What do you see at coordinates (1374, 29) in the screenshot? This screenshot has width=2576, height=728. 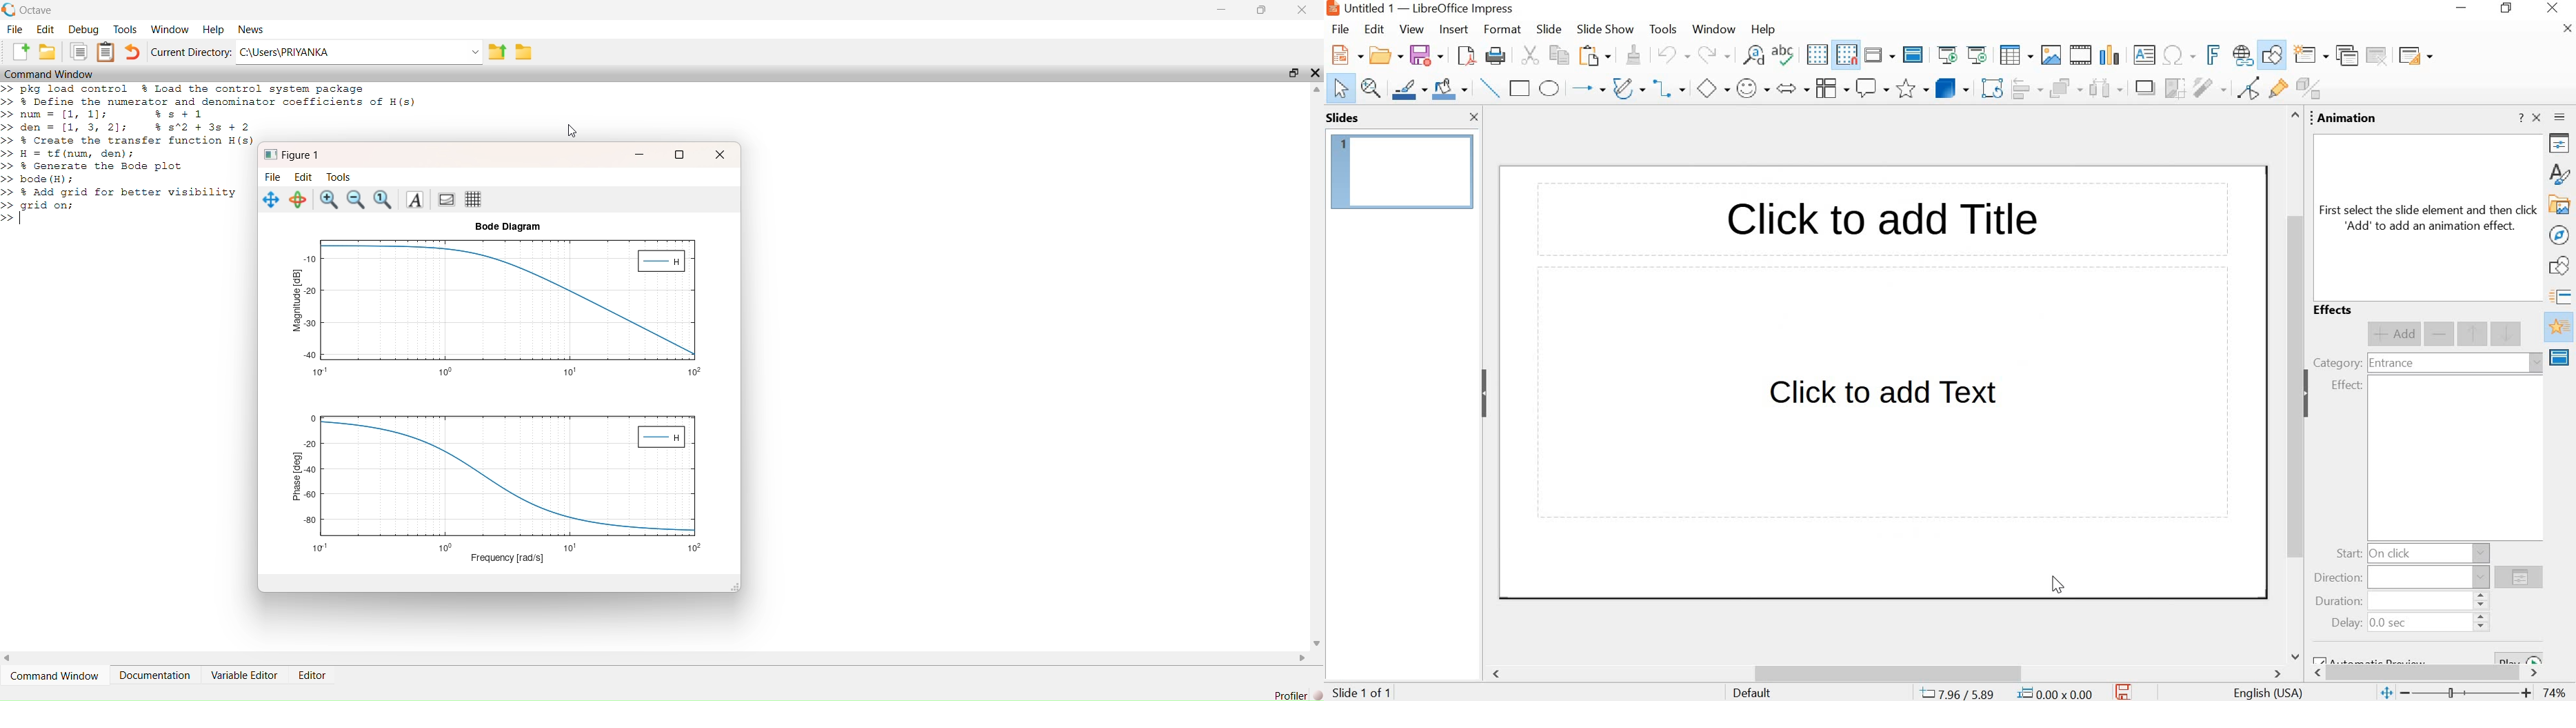 I see `edit menu` at bounding box center [1374, 29].